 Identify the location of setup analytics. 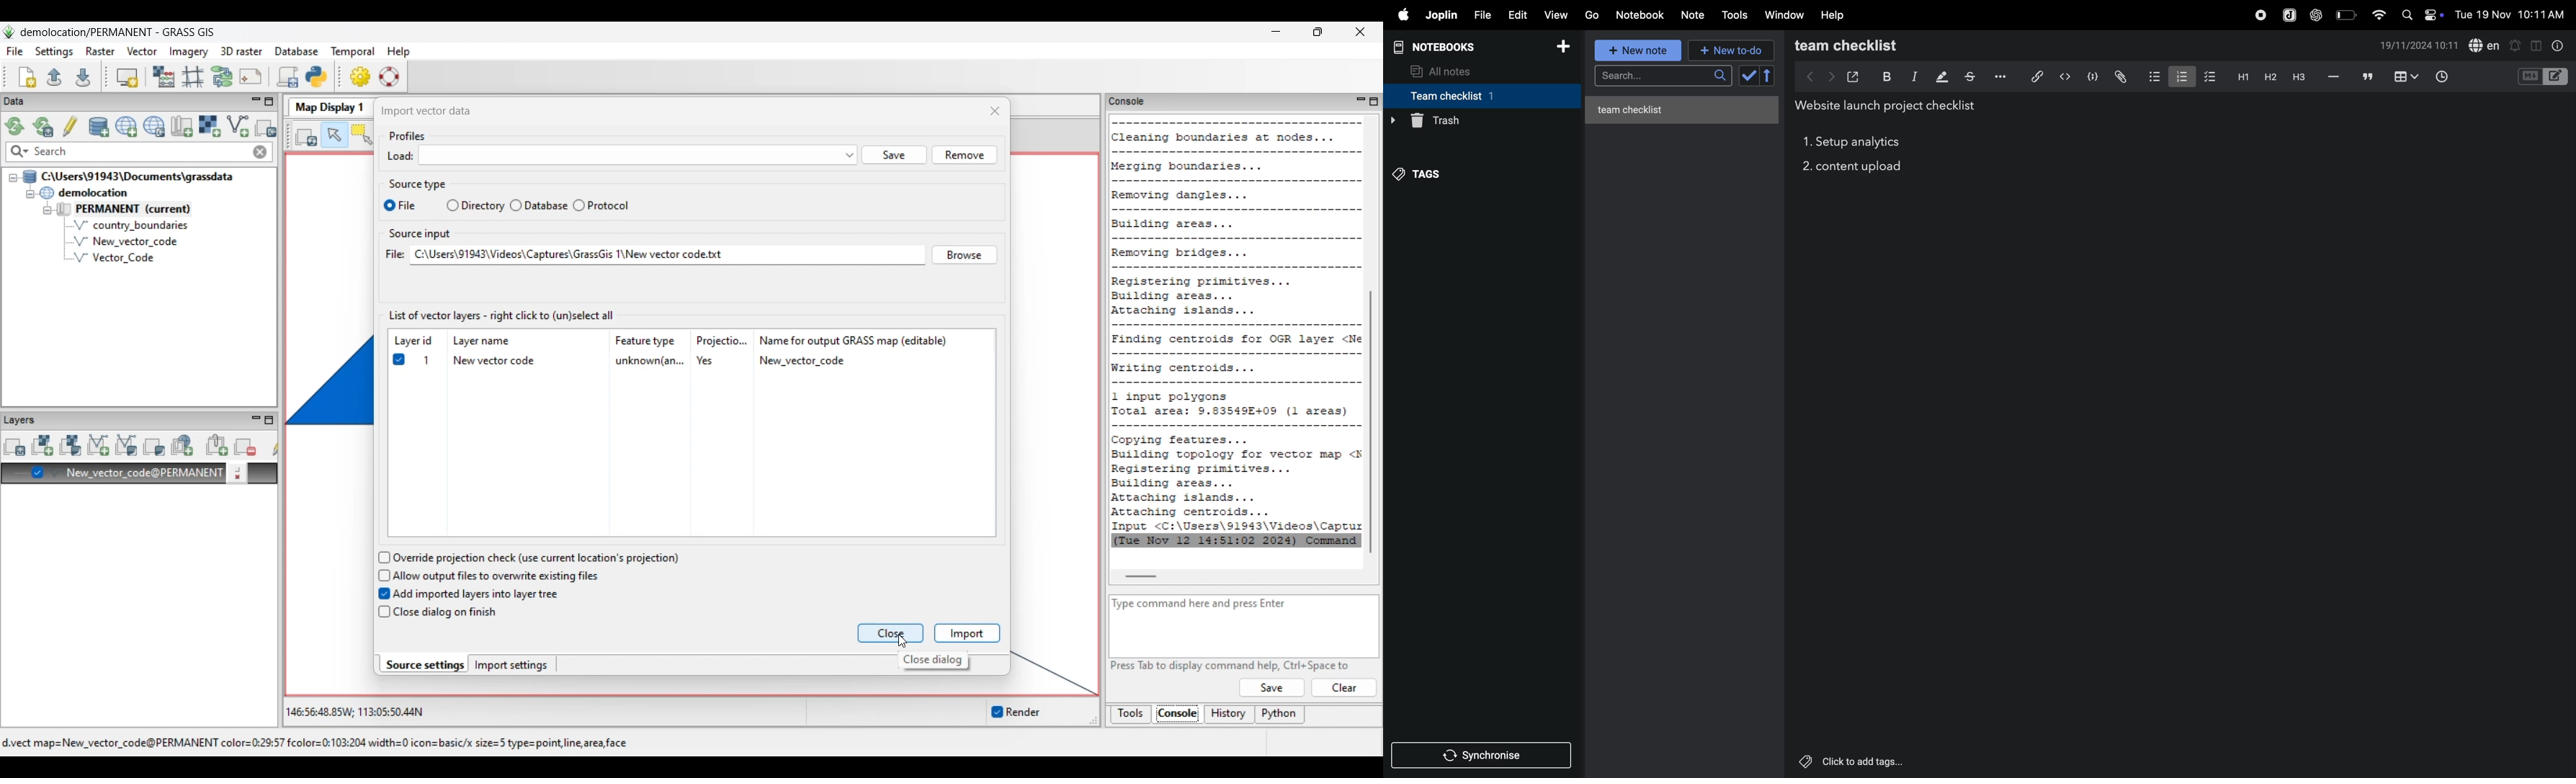
(1862, 143).